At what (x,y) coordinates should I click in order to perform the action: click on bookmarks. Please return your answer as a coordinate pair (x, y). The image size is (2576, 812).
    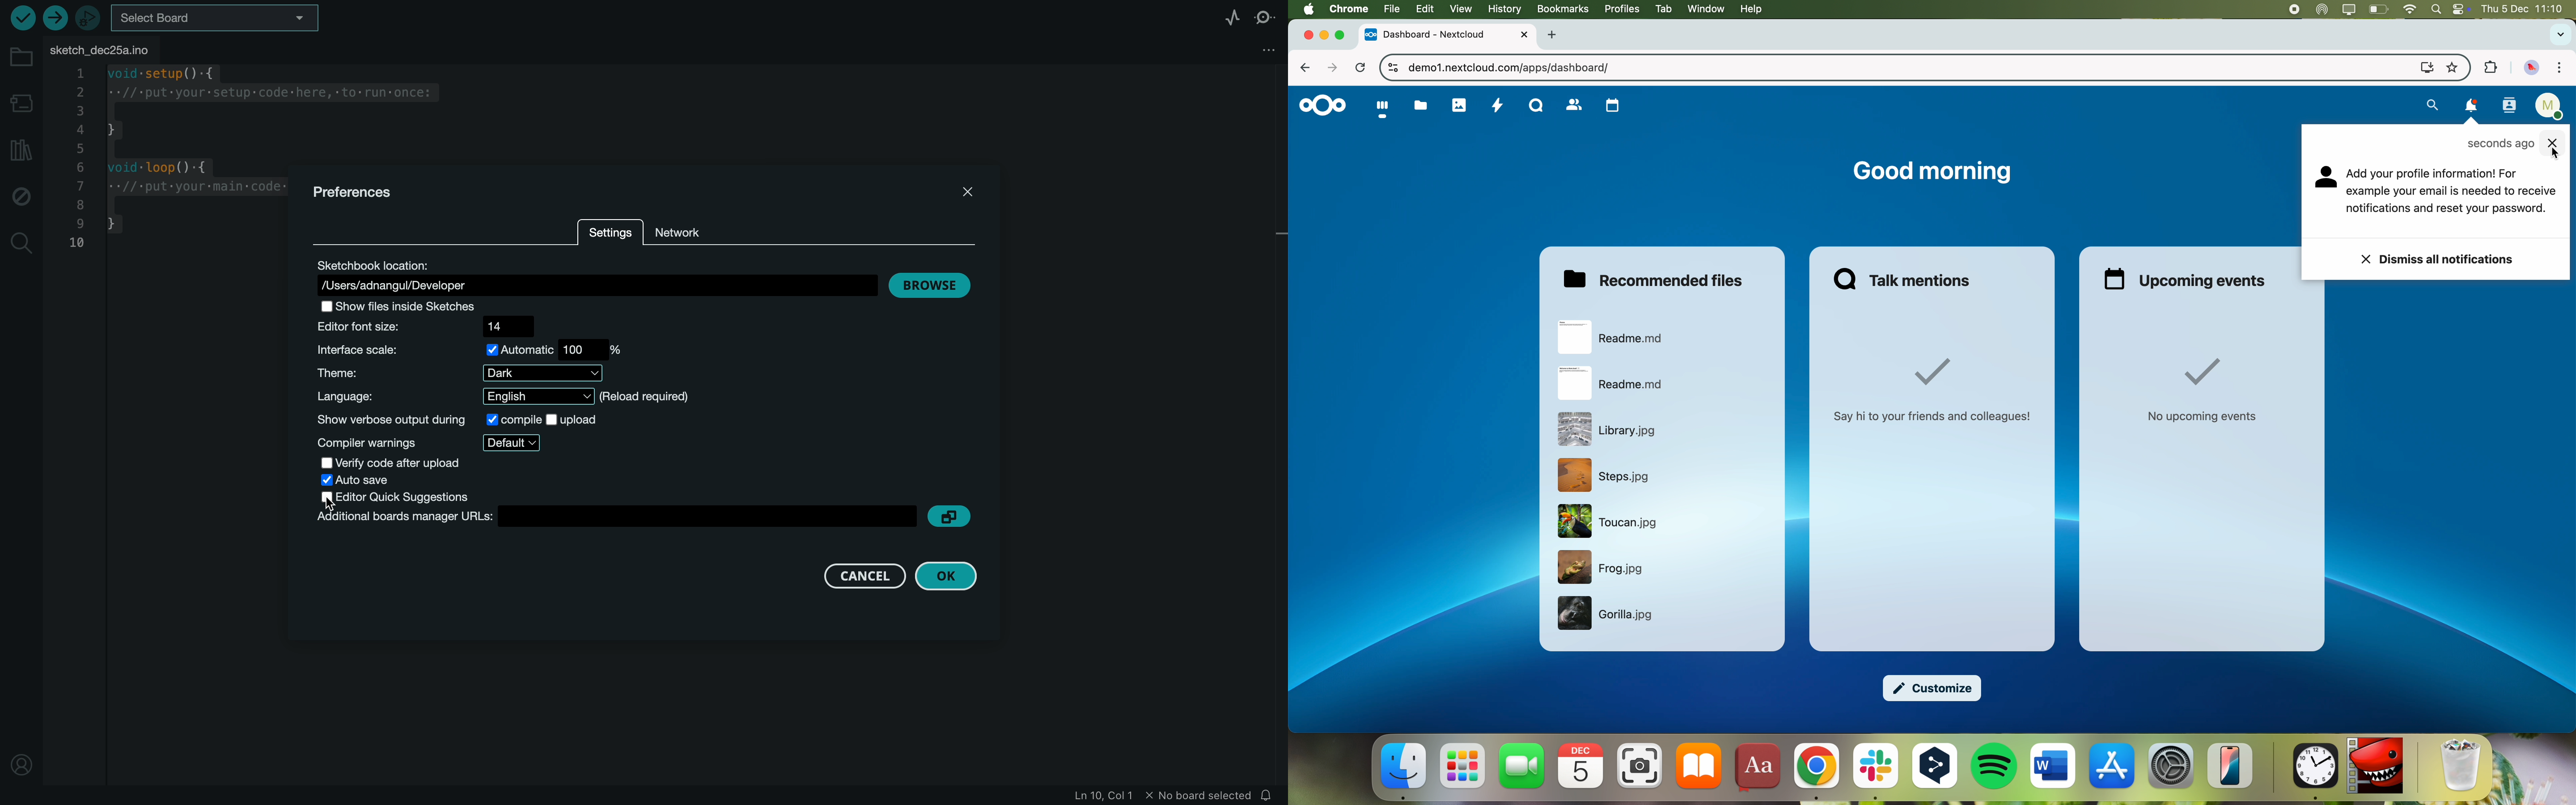
    Looking at the image, I should click on (1562, 9).